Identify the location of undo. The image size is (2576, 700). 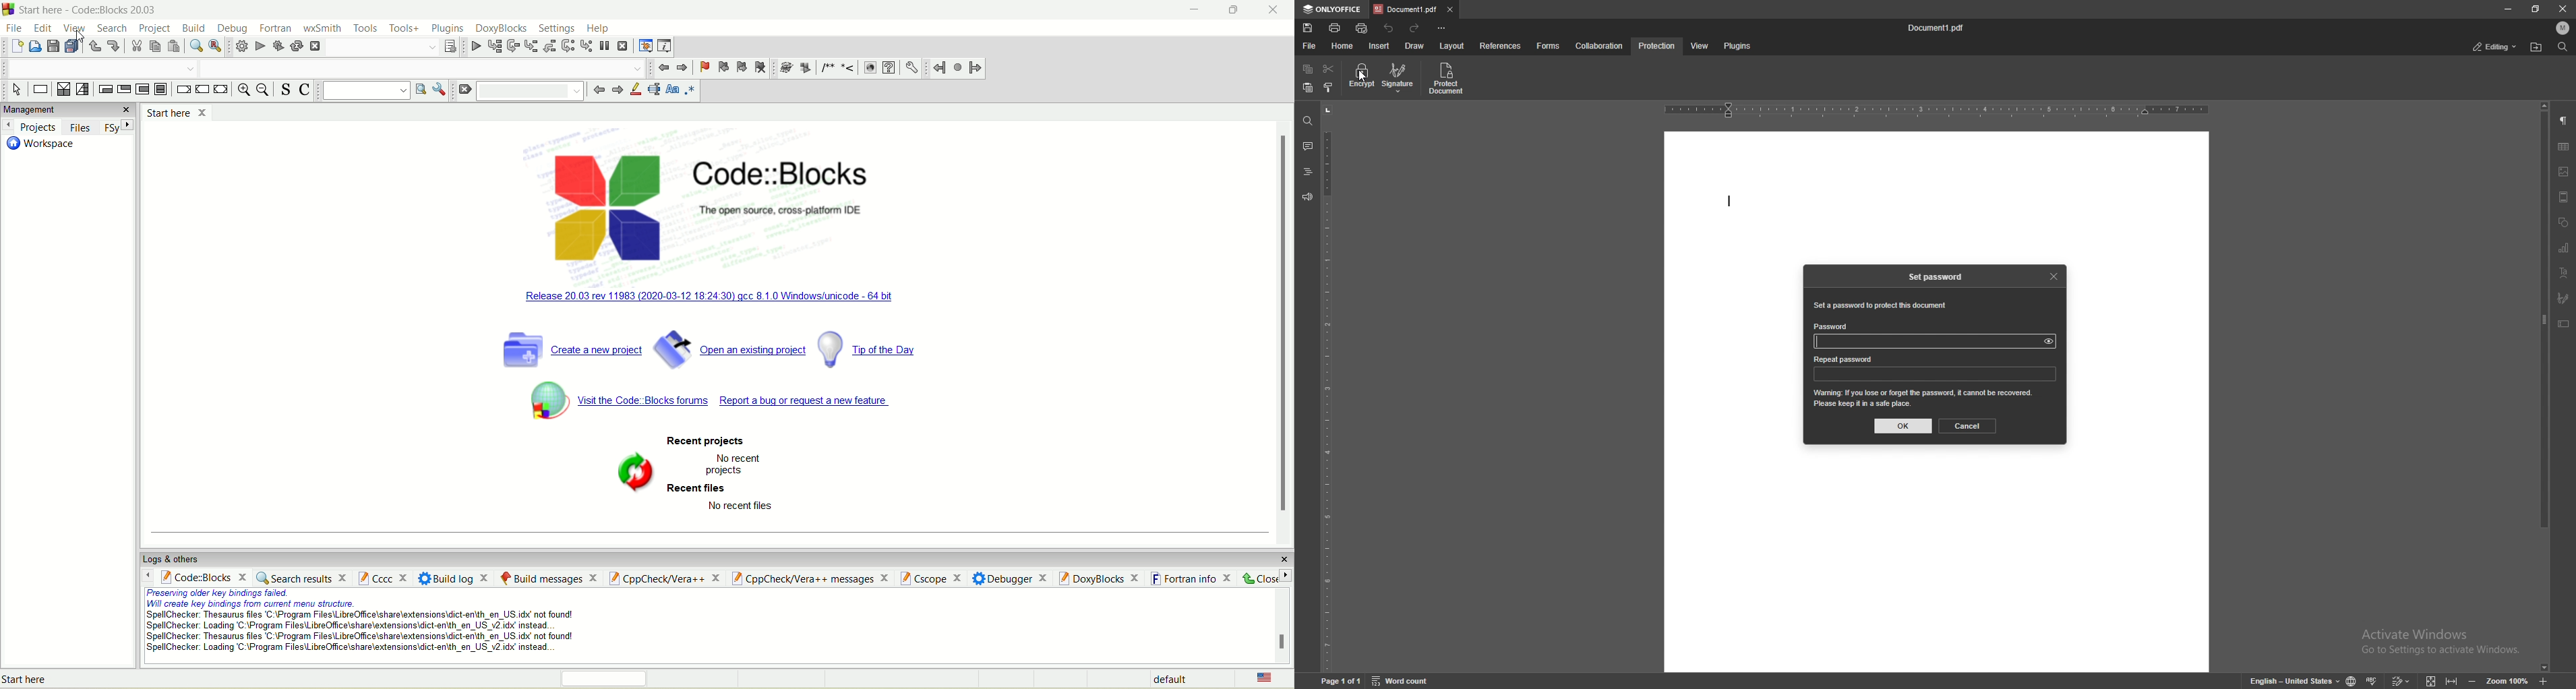
(1389, 29).